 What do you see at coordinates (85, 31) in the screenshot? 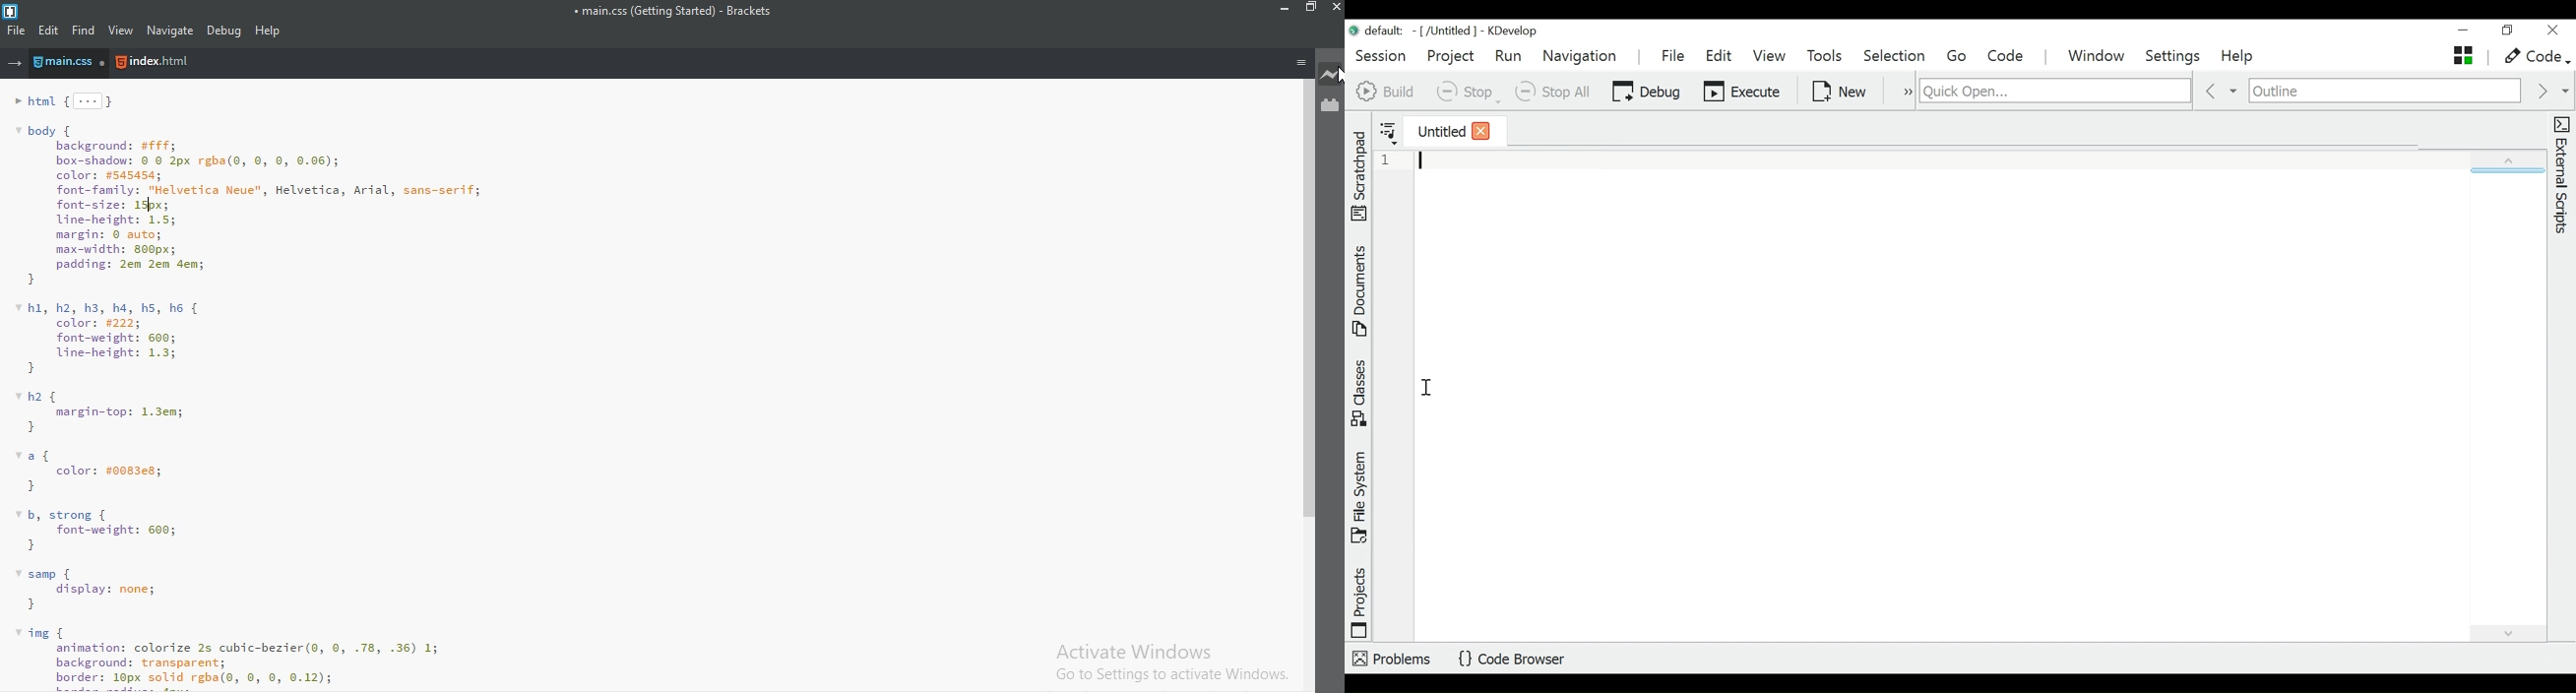
I see `find` at bounding box center [85, 31].